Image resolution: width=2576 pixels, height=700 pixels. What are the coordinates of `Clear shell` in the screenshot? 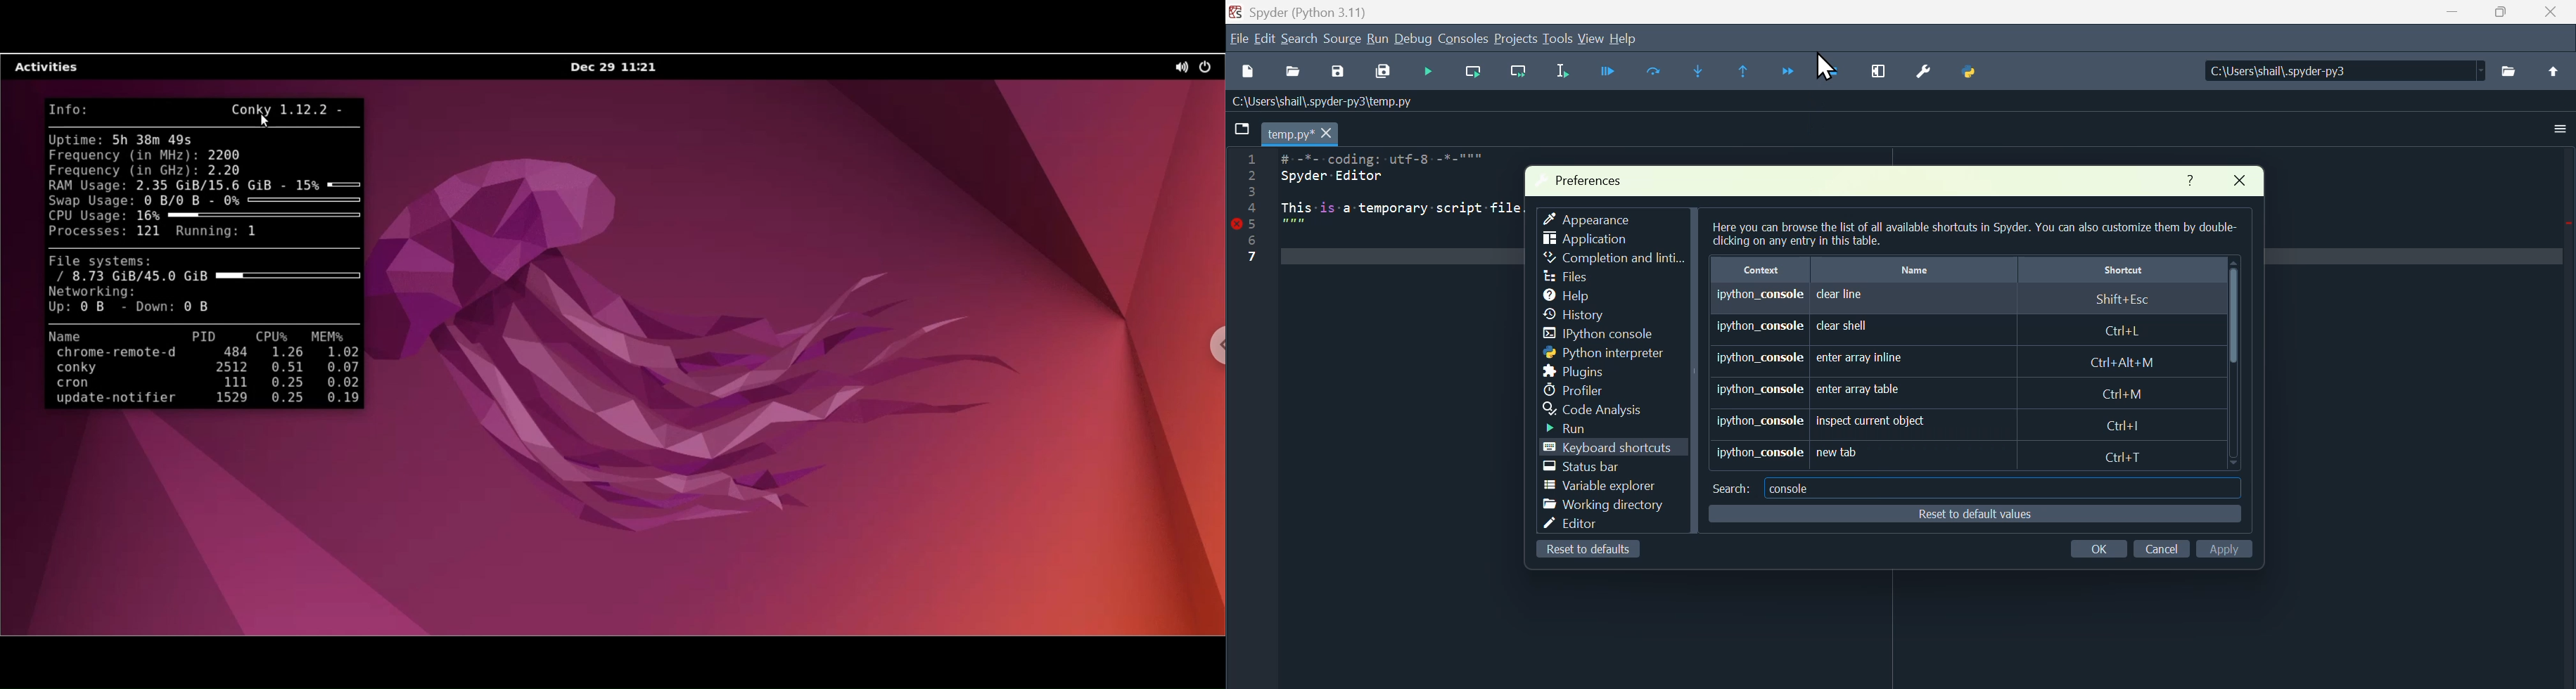 It's located at (1949, 329).